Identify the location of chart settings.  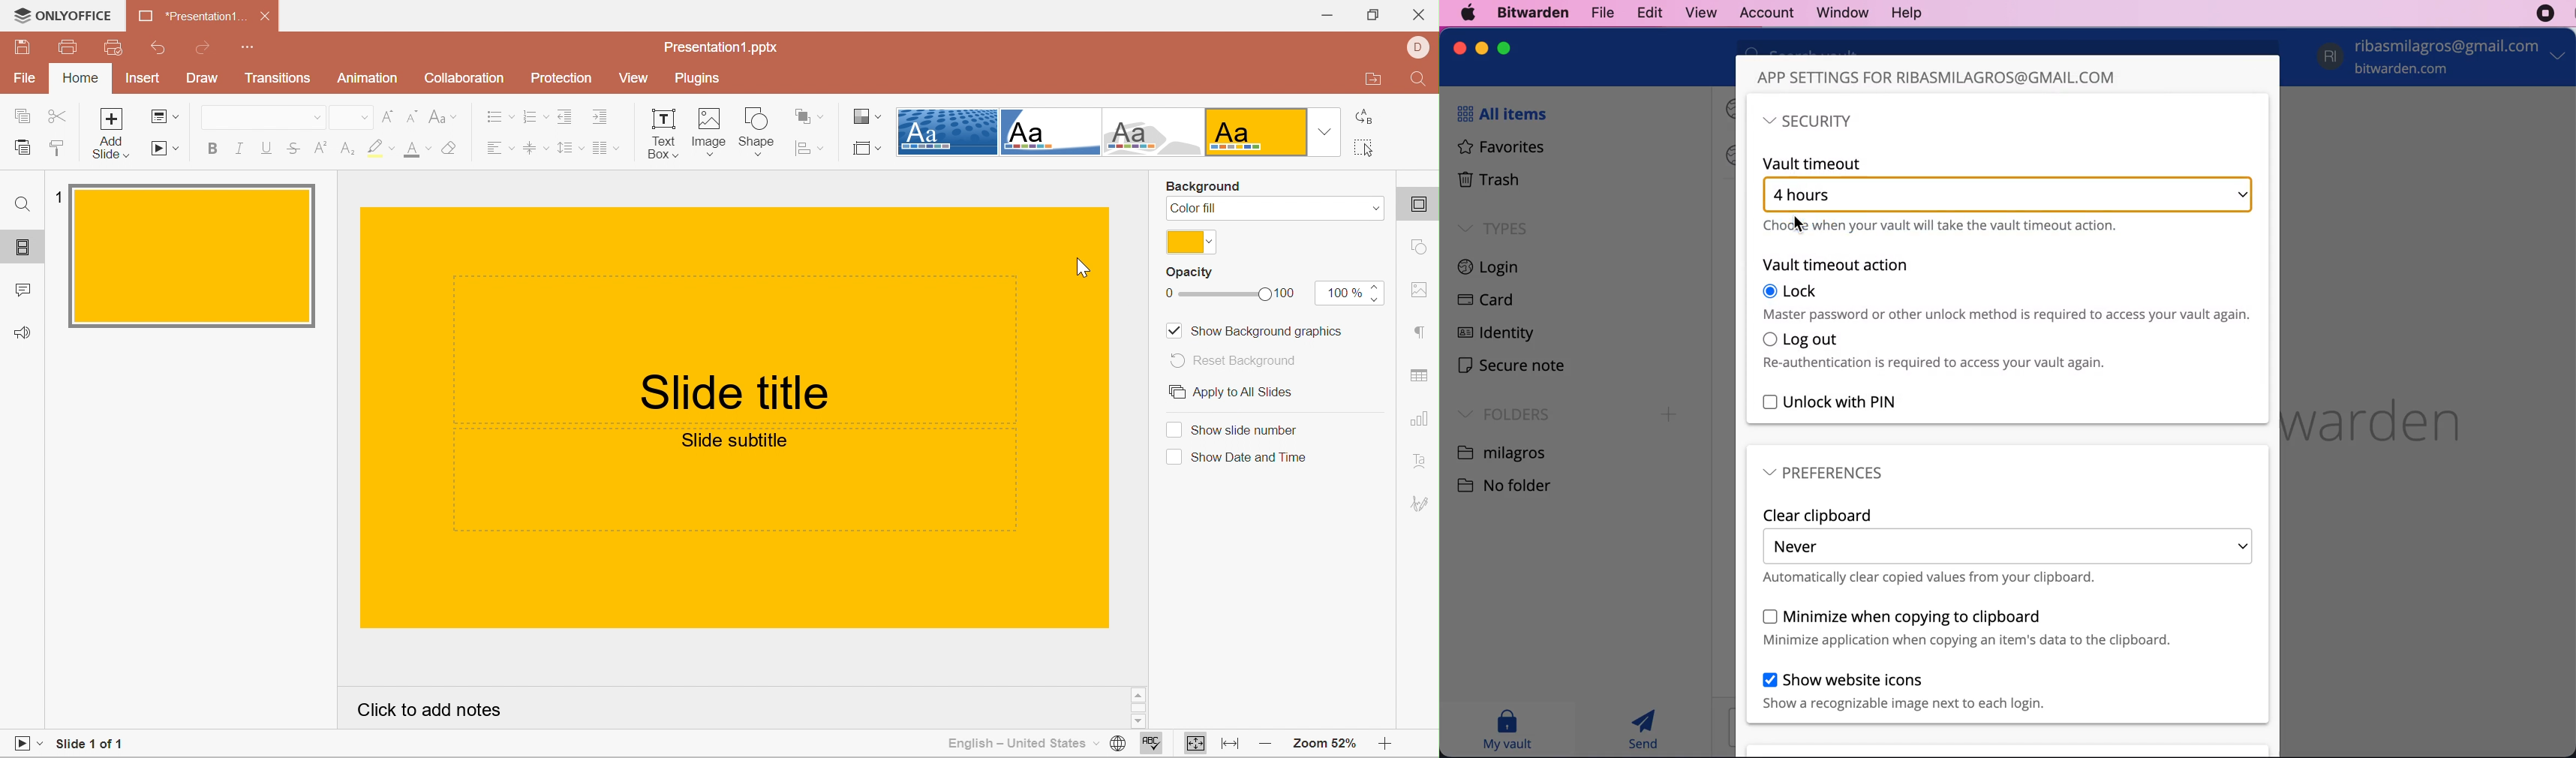
(1420, 419).